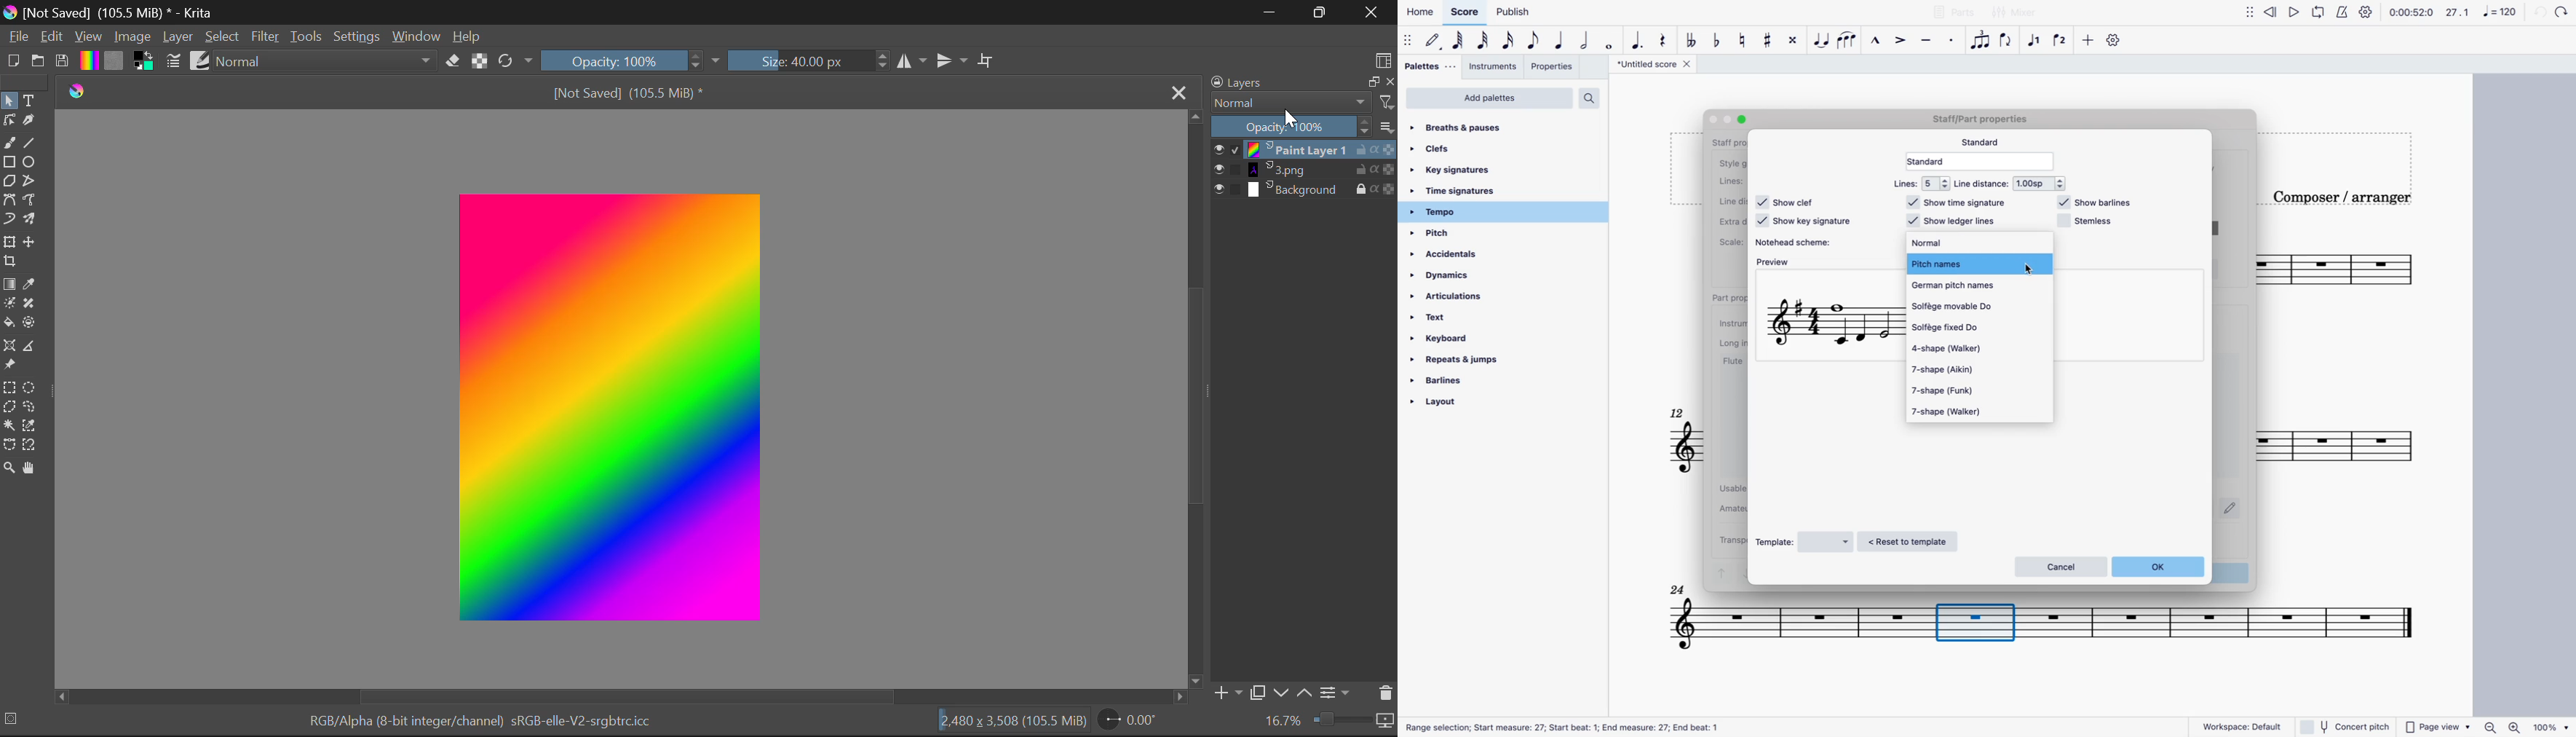 The image size is (2576, 756). What do you see at coordinates (1459, 41) in the screenshot?
I see `64th note` at bounding box center [1459, 41].